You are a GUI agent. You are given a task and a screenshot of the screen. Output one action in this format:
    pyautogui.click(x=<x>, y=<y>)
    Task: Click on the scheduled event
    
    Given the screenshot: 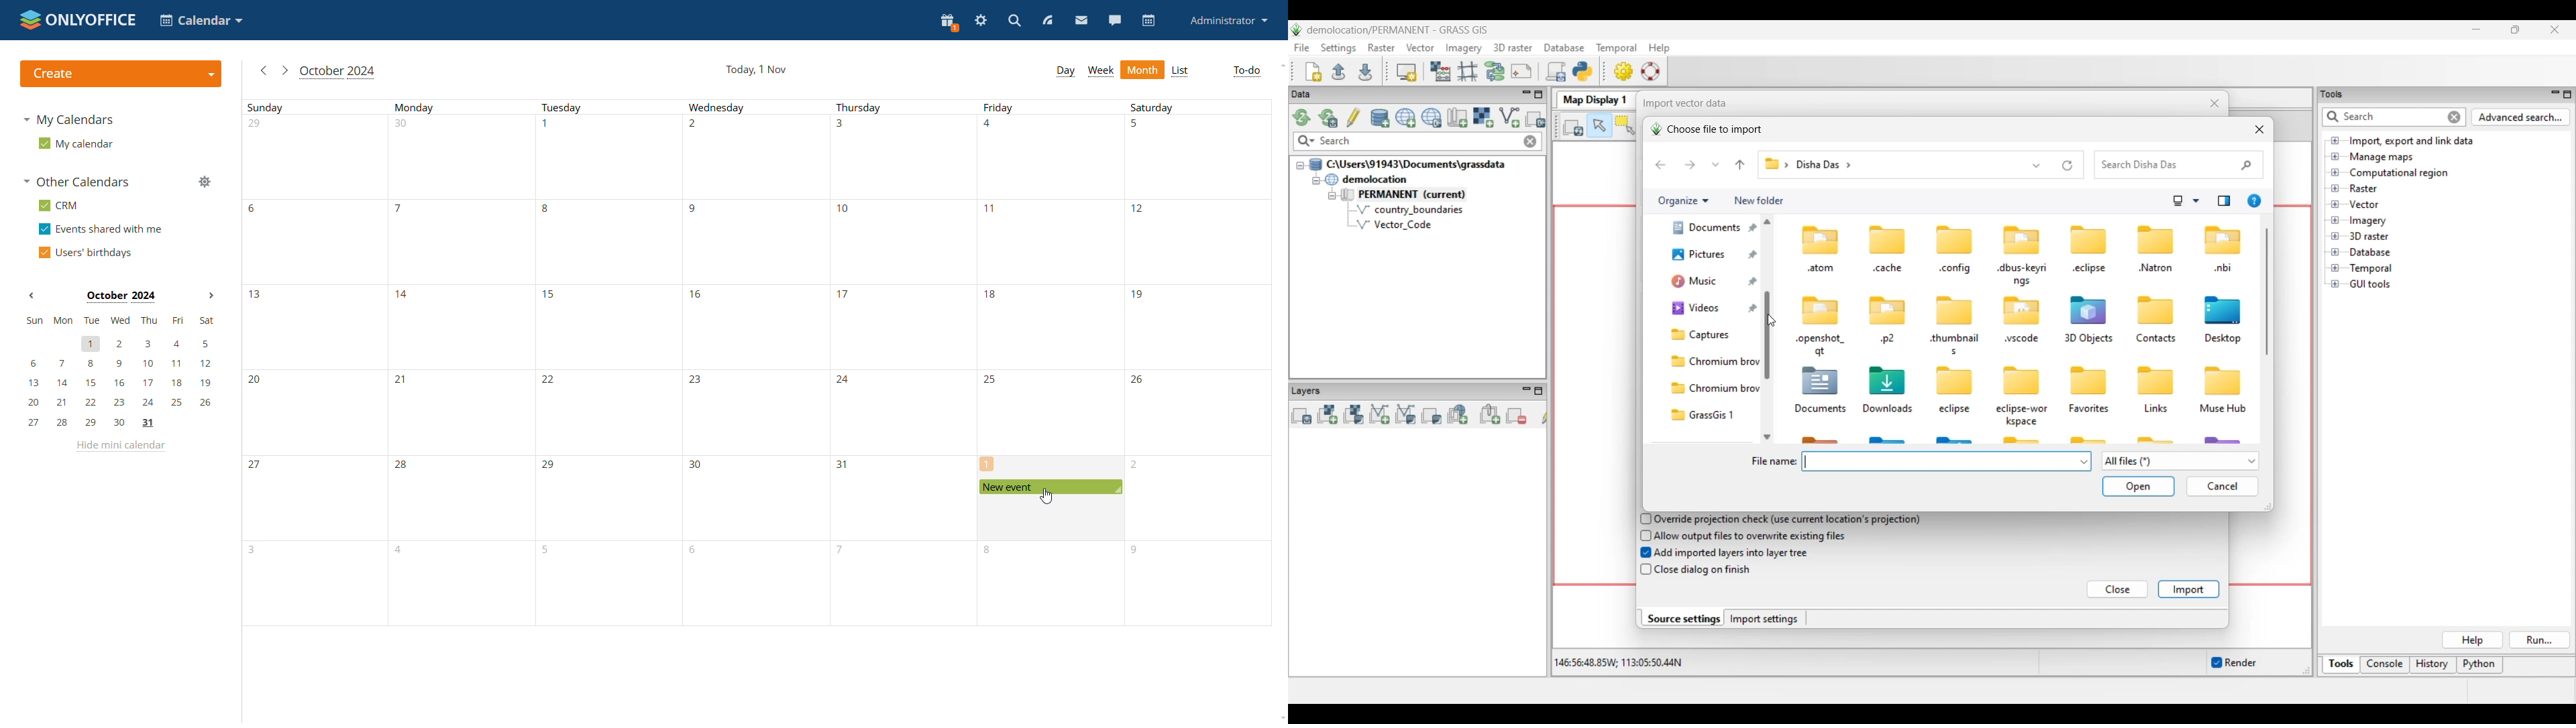 What is the action you would take?
    pyautogui.click(x=1049, y=487)
    